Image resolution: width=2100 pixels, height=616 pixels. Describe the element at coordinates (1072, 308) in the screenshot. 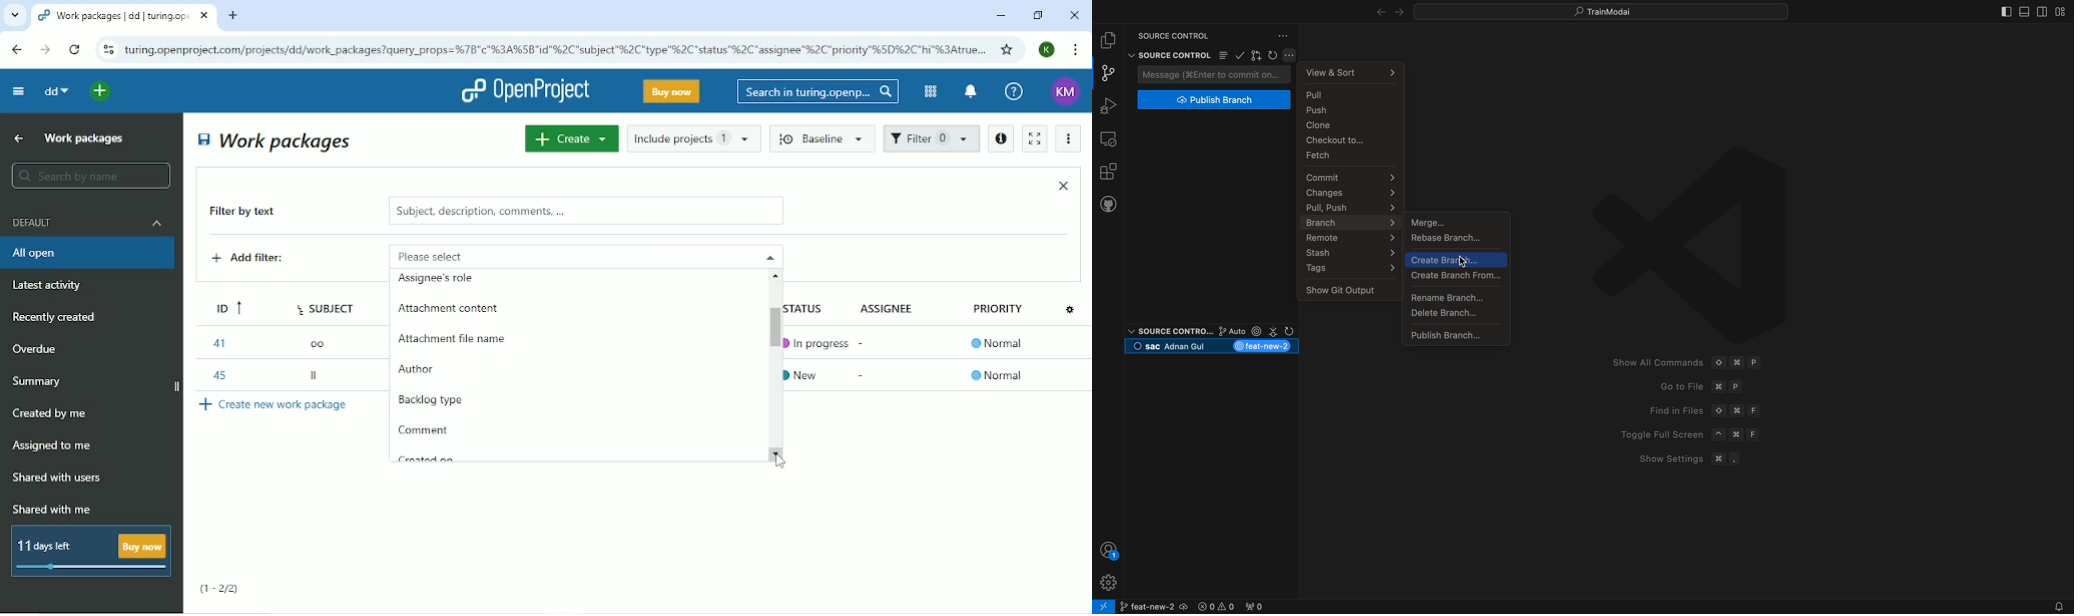

I see `Configure view` at that location.